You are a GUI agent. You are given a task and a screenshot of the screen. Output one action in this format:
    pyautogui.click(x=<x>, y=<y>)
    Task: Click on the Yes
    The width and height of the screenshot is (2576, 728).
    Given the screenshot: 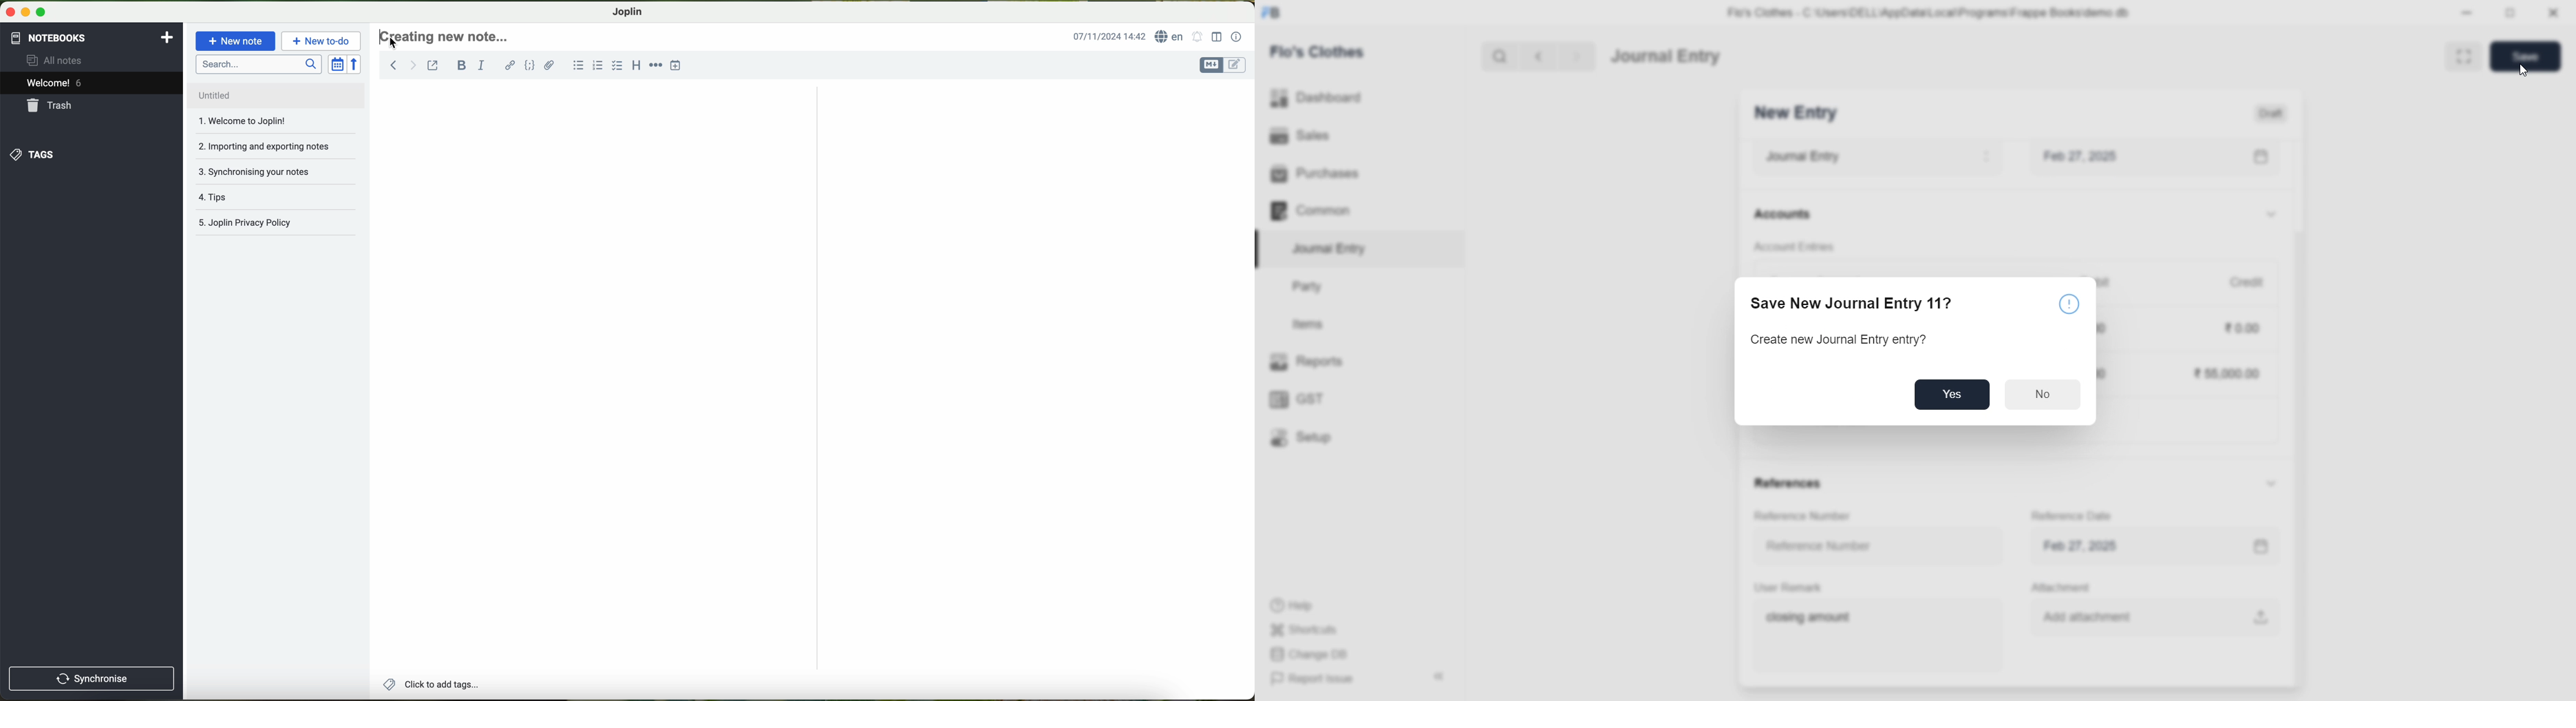 What is the action you would take?
    pyautogui.click(x=1952, y=394)
    